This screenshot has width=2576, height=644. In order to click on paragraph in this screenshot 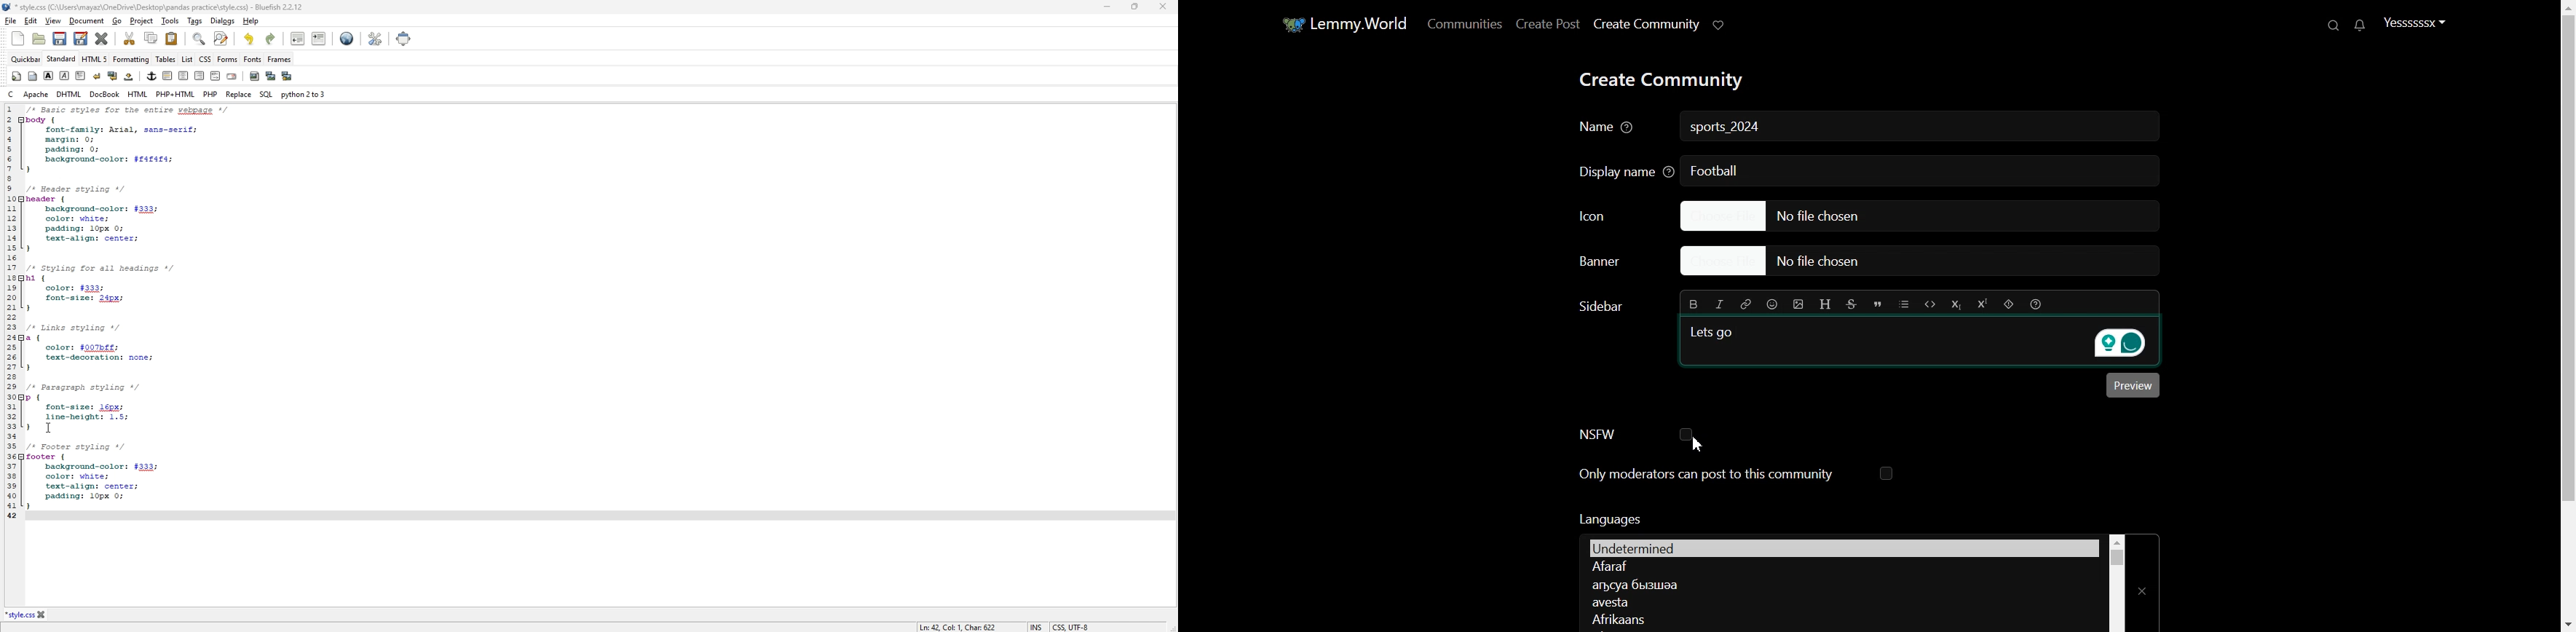, I will do `click(81, 75)`.